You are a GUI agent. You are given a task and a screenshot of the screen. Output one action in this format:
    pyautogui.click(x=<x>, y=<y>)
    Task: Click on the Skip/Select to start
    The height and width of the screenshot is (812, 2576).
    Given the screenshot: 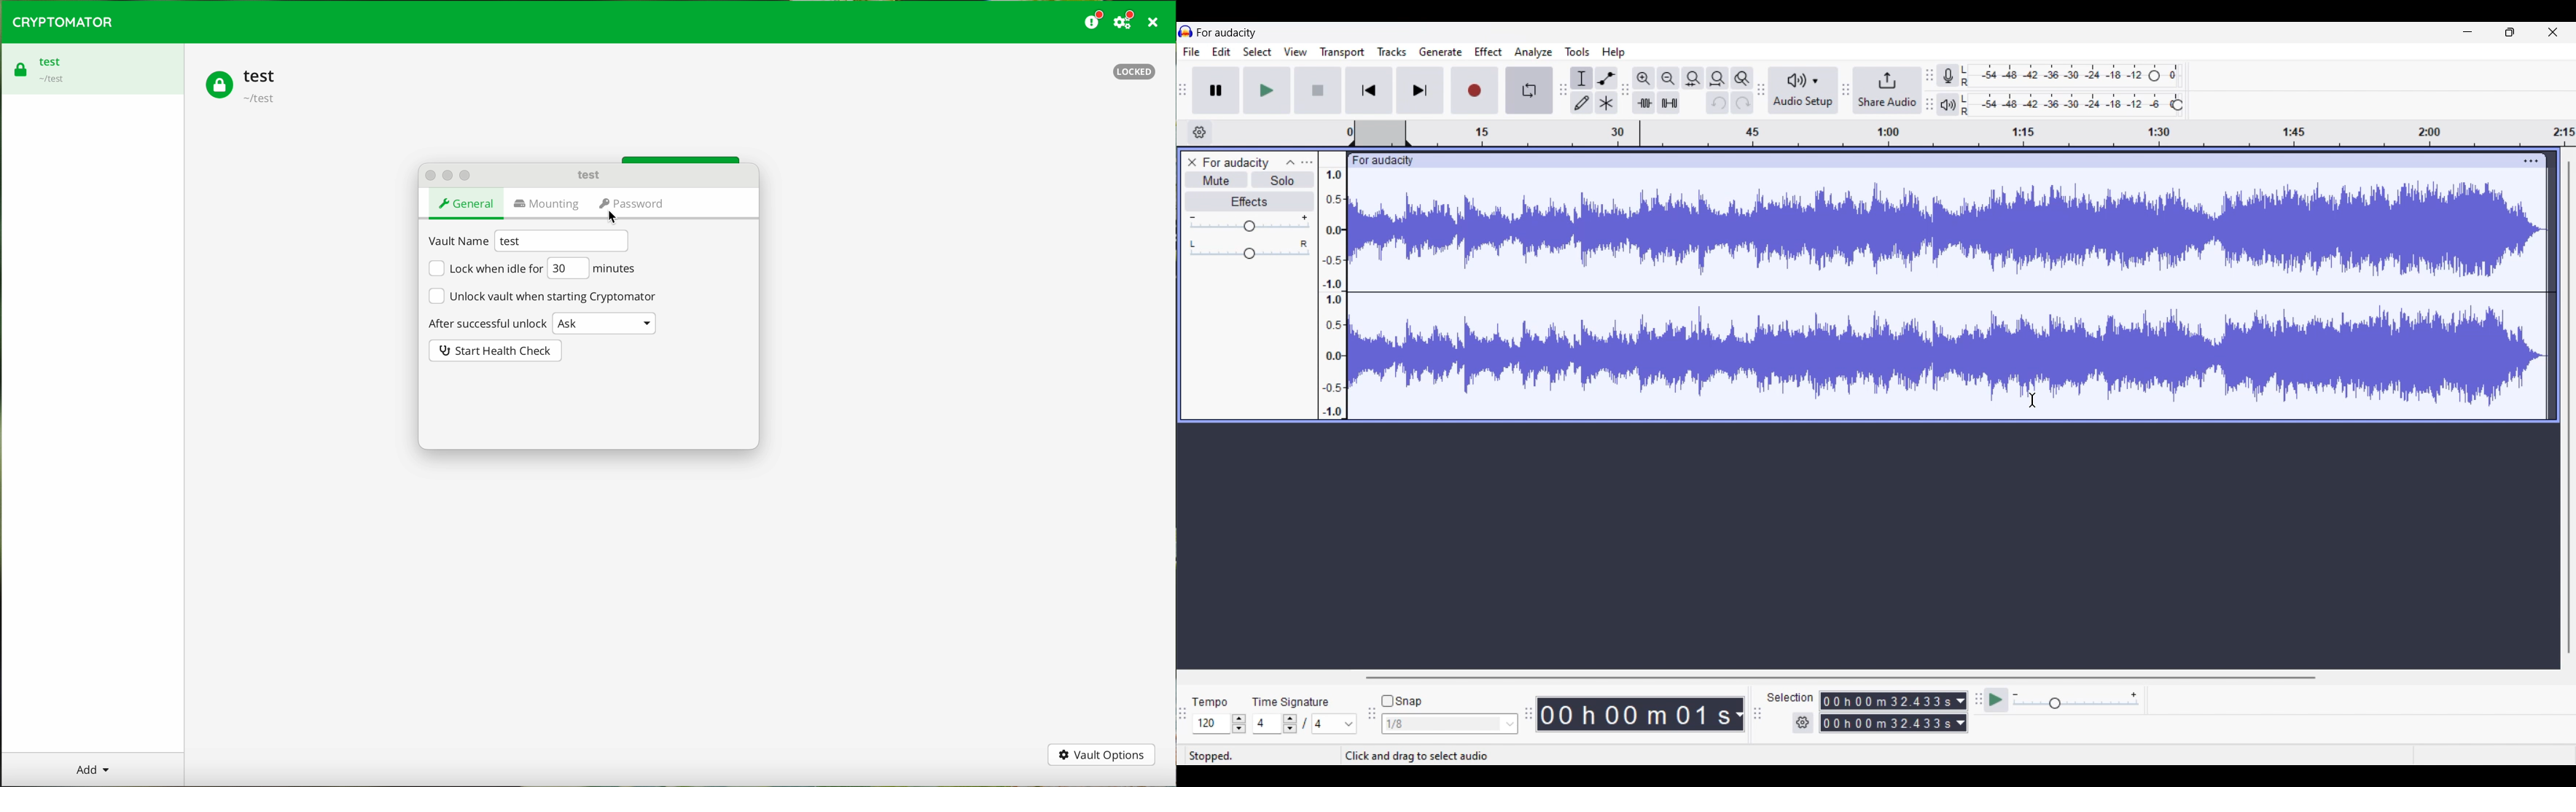 What is the action you would take?
    pyautogui.click(x=1369, y=90)
    